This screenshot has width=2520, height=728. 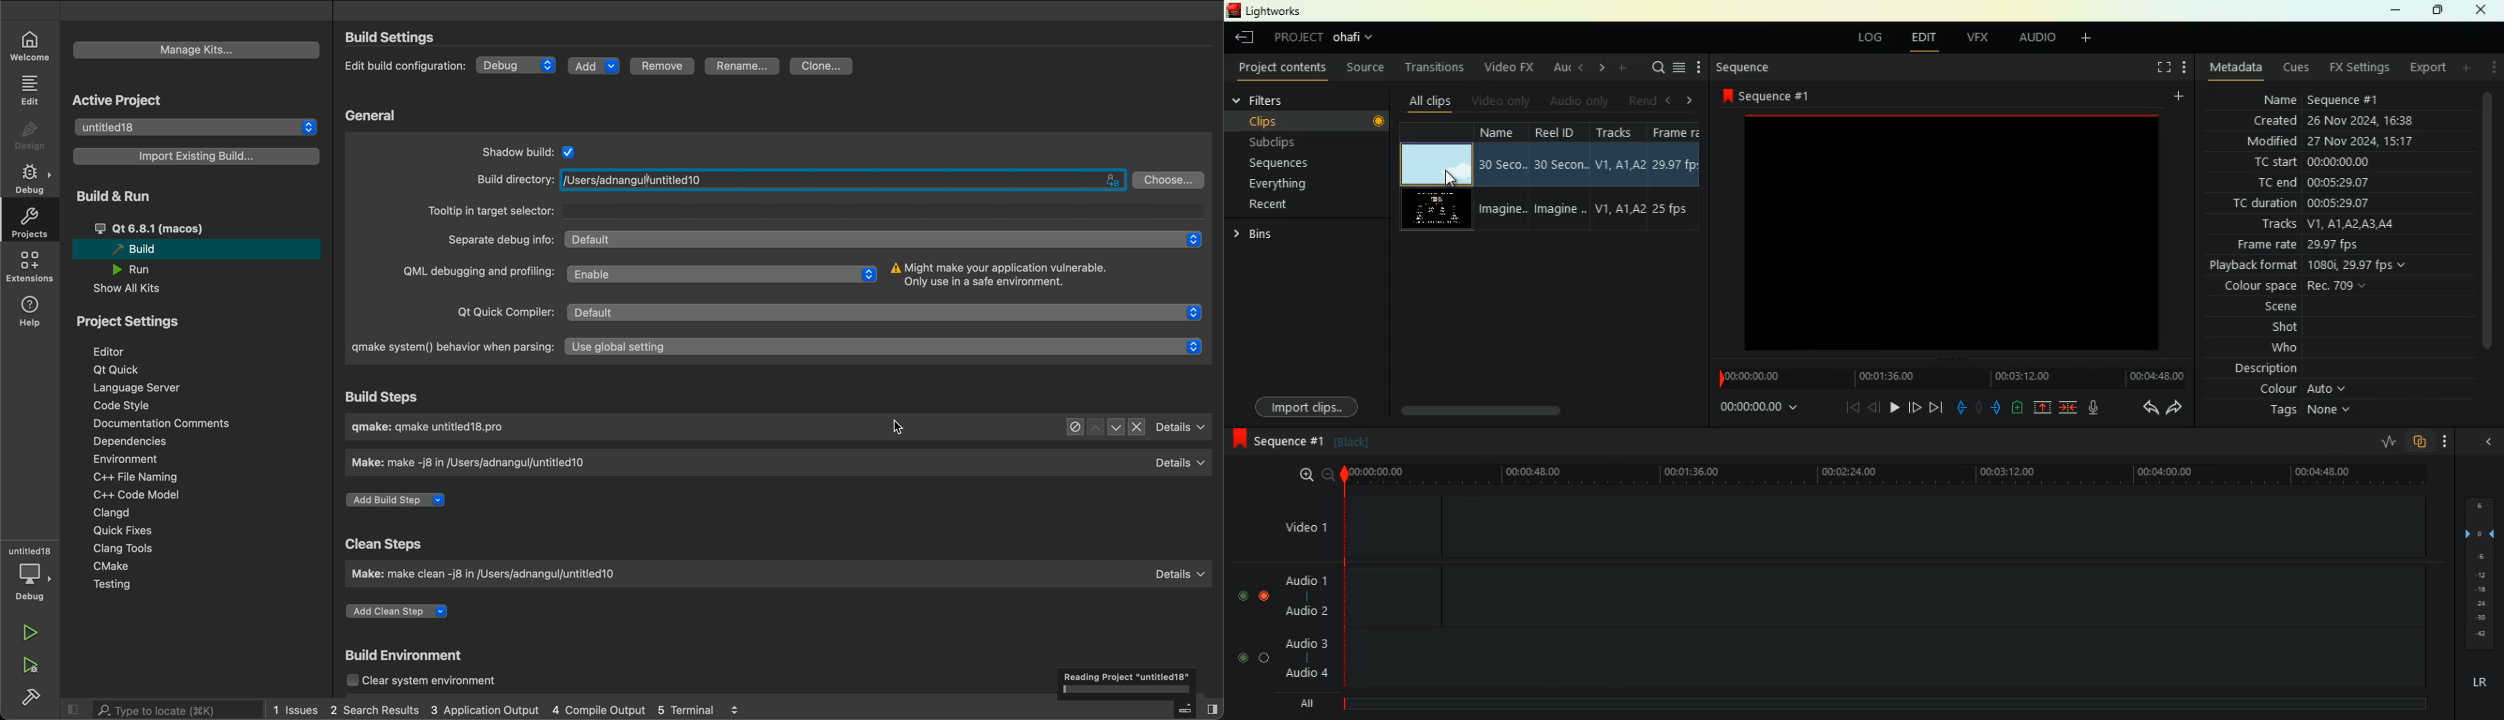 I want to click on new location, so click(x=645, y=179).